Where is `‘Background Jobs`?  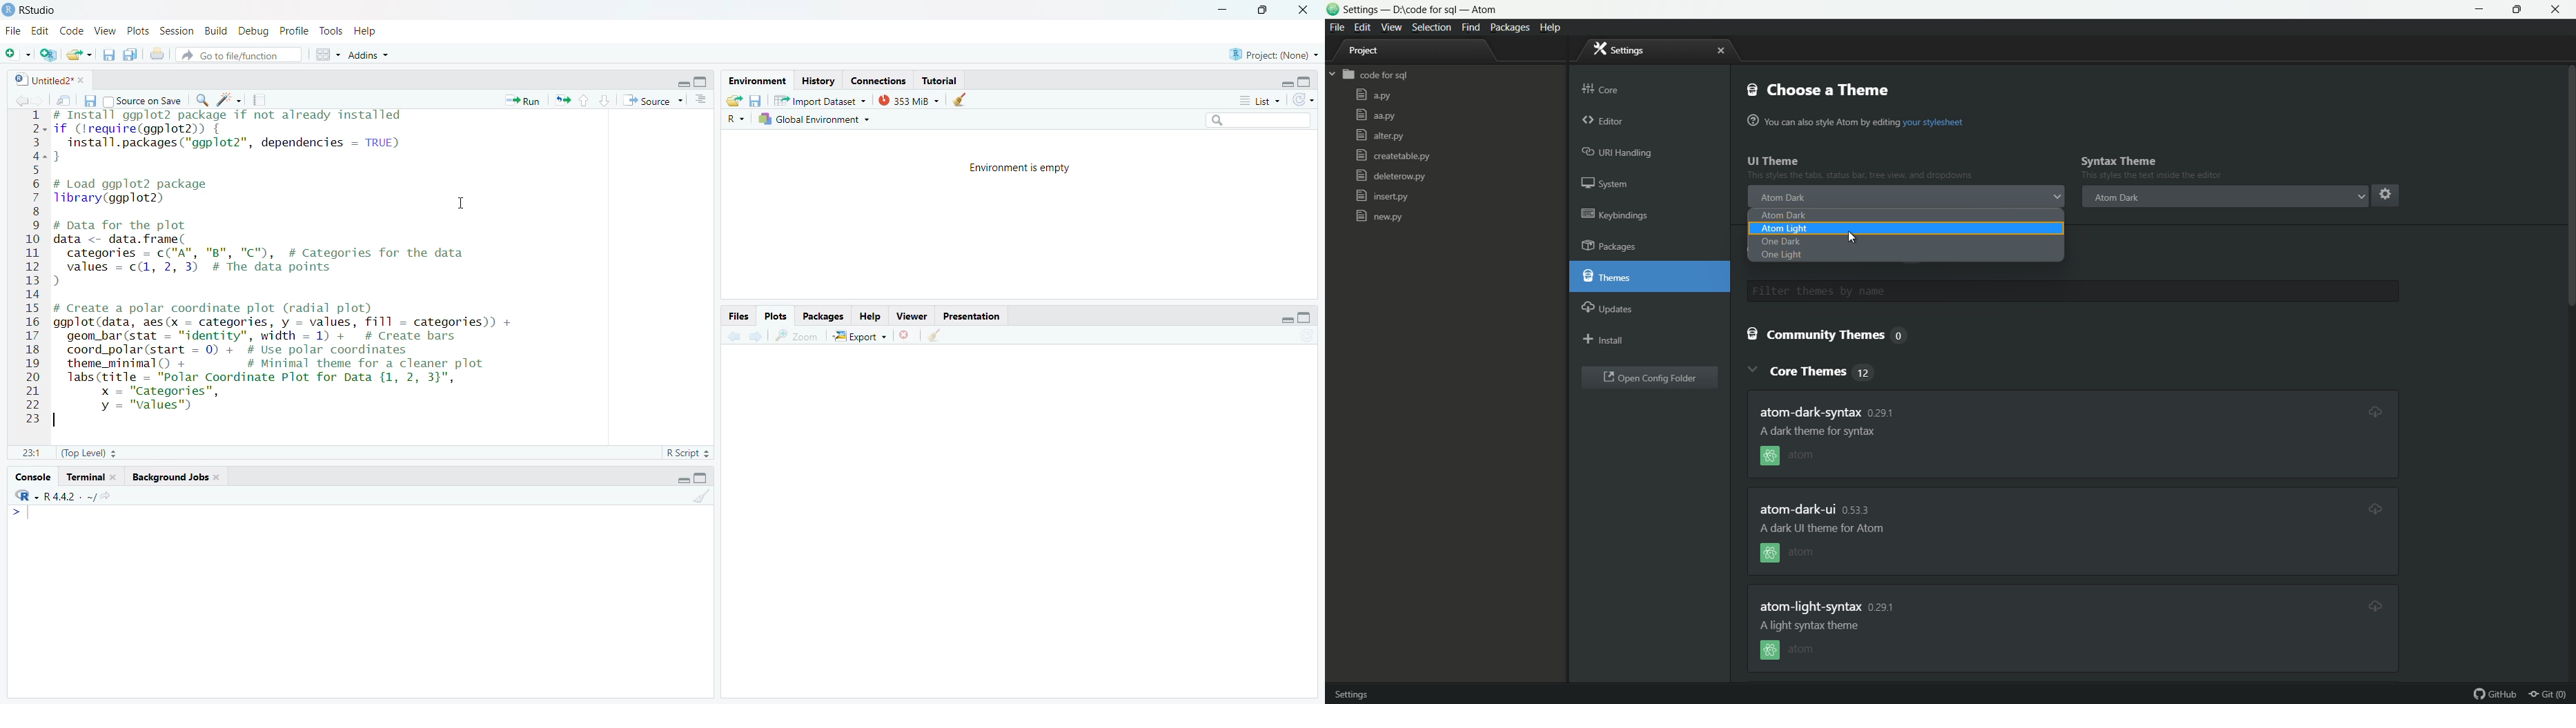
‘Background Jobs is located at coordinates (175, 478).